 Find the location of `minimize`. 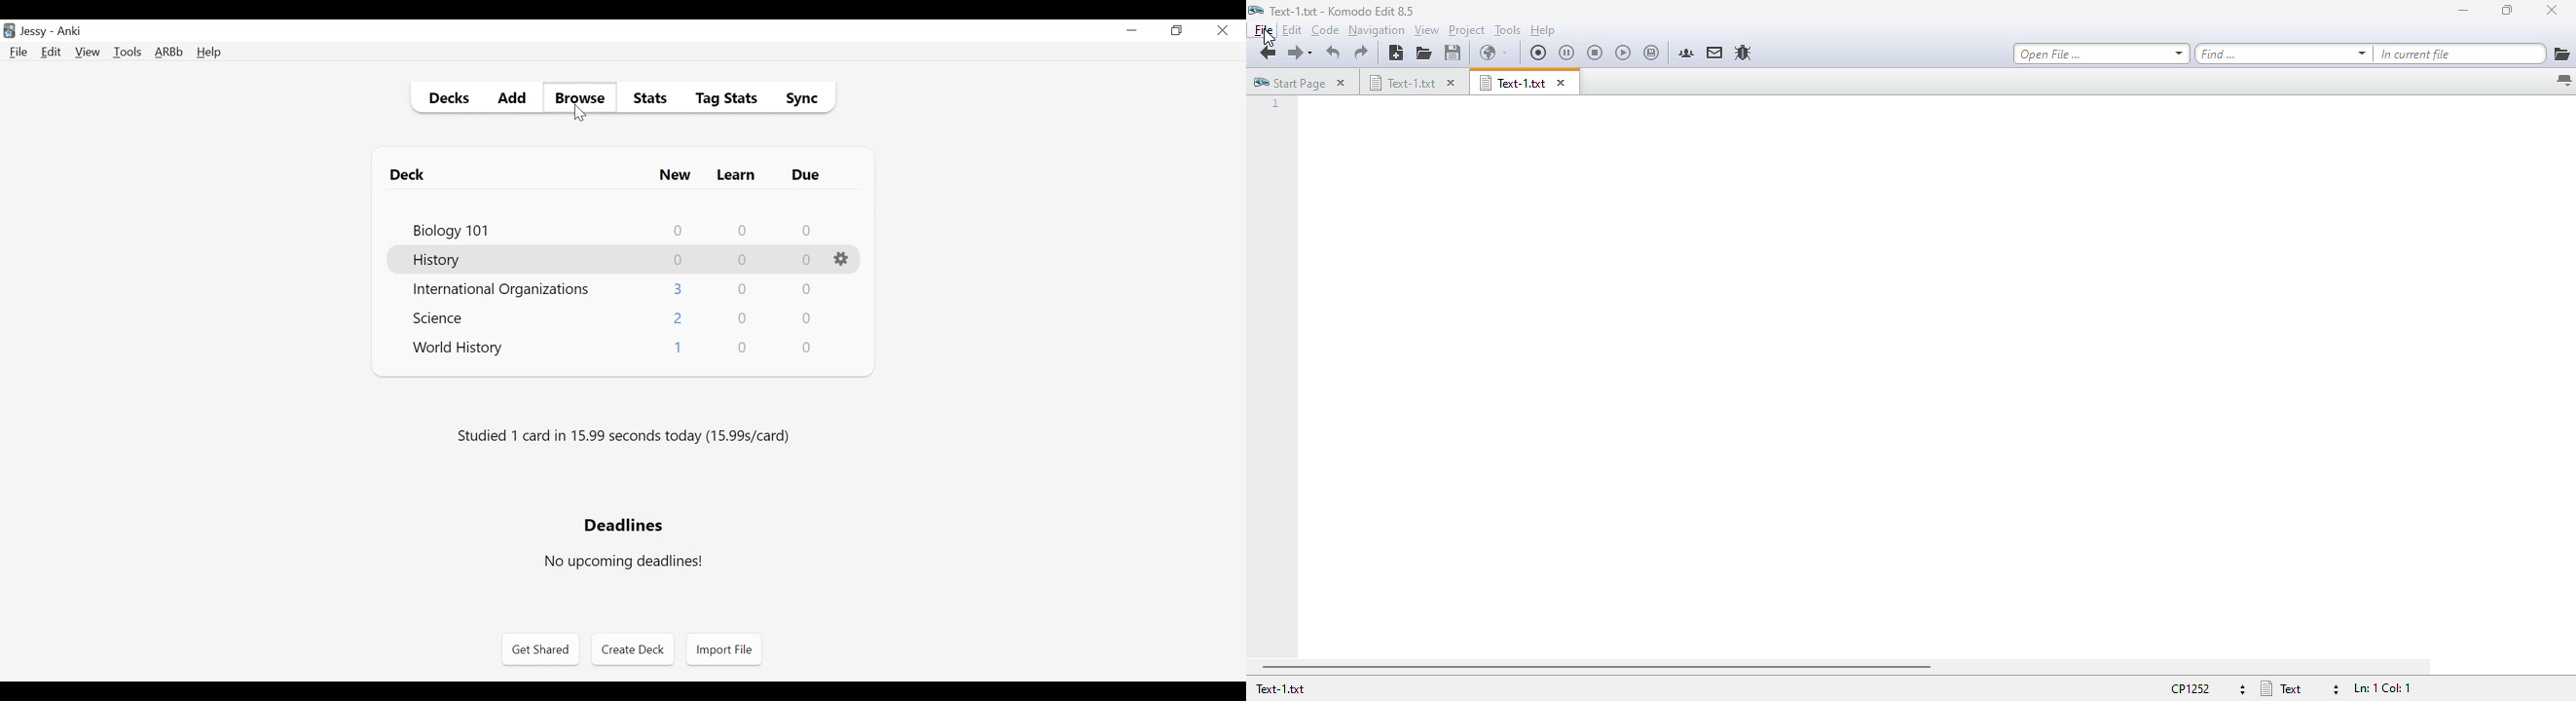

minimize is located at coordinates (1134, 30).